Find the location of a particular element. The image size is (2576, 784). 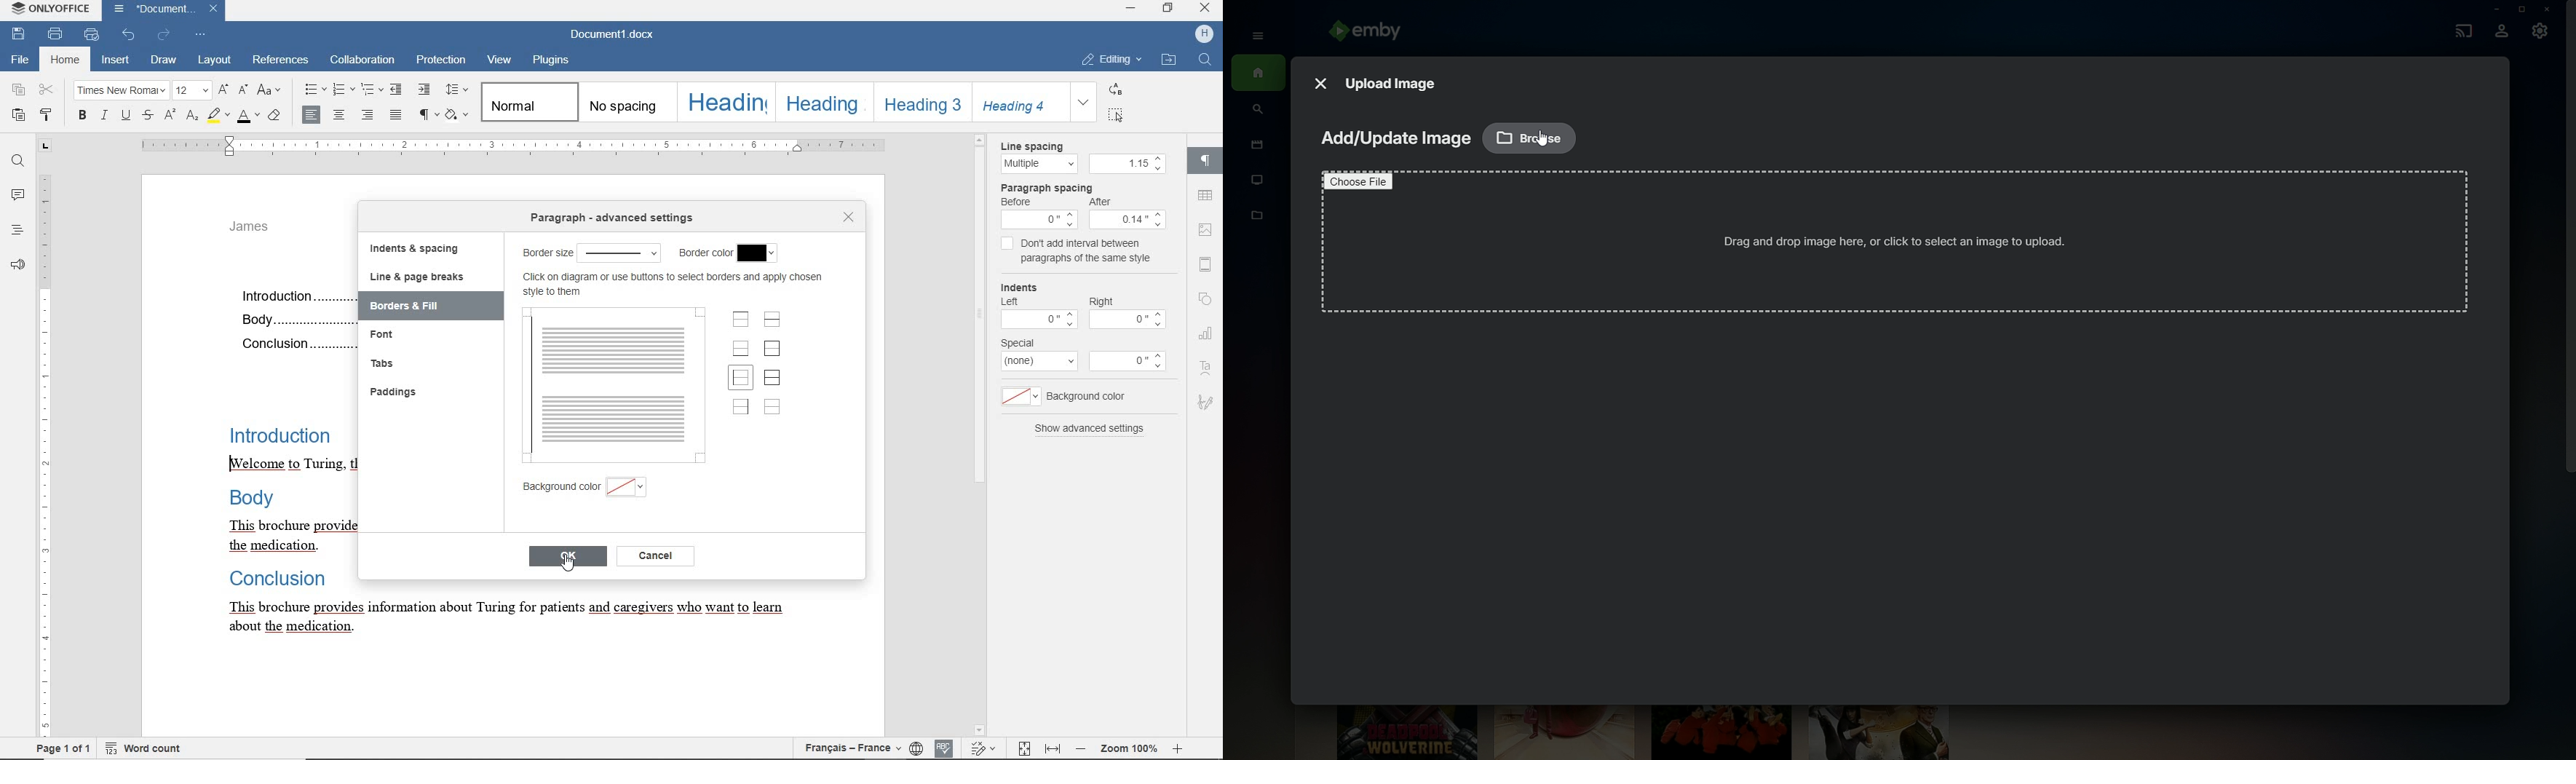

draw is located at coordinates (164, 60).